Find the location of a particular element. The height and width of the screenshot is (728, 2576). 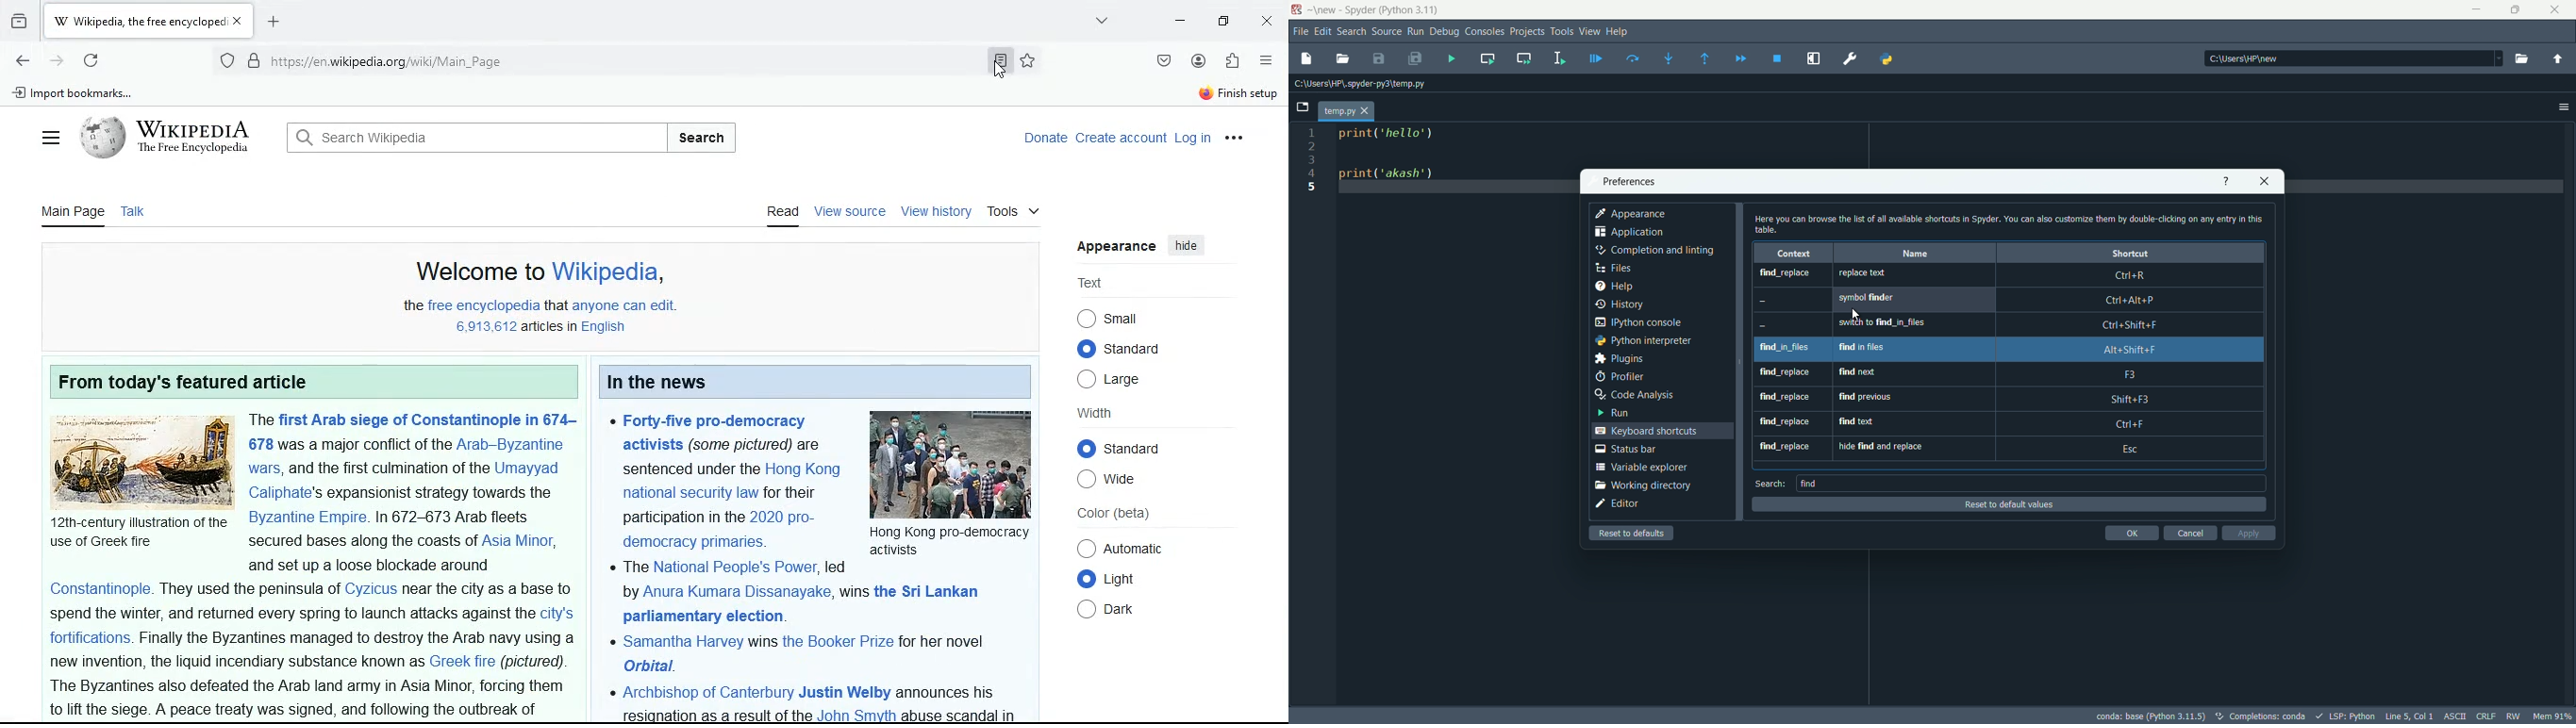

5 is located at coordinates (1311, 187).